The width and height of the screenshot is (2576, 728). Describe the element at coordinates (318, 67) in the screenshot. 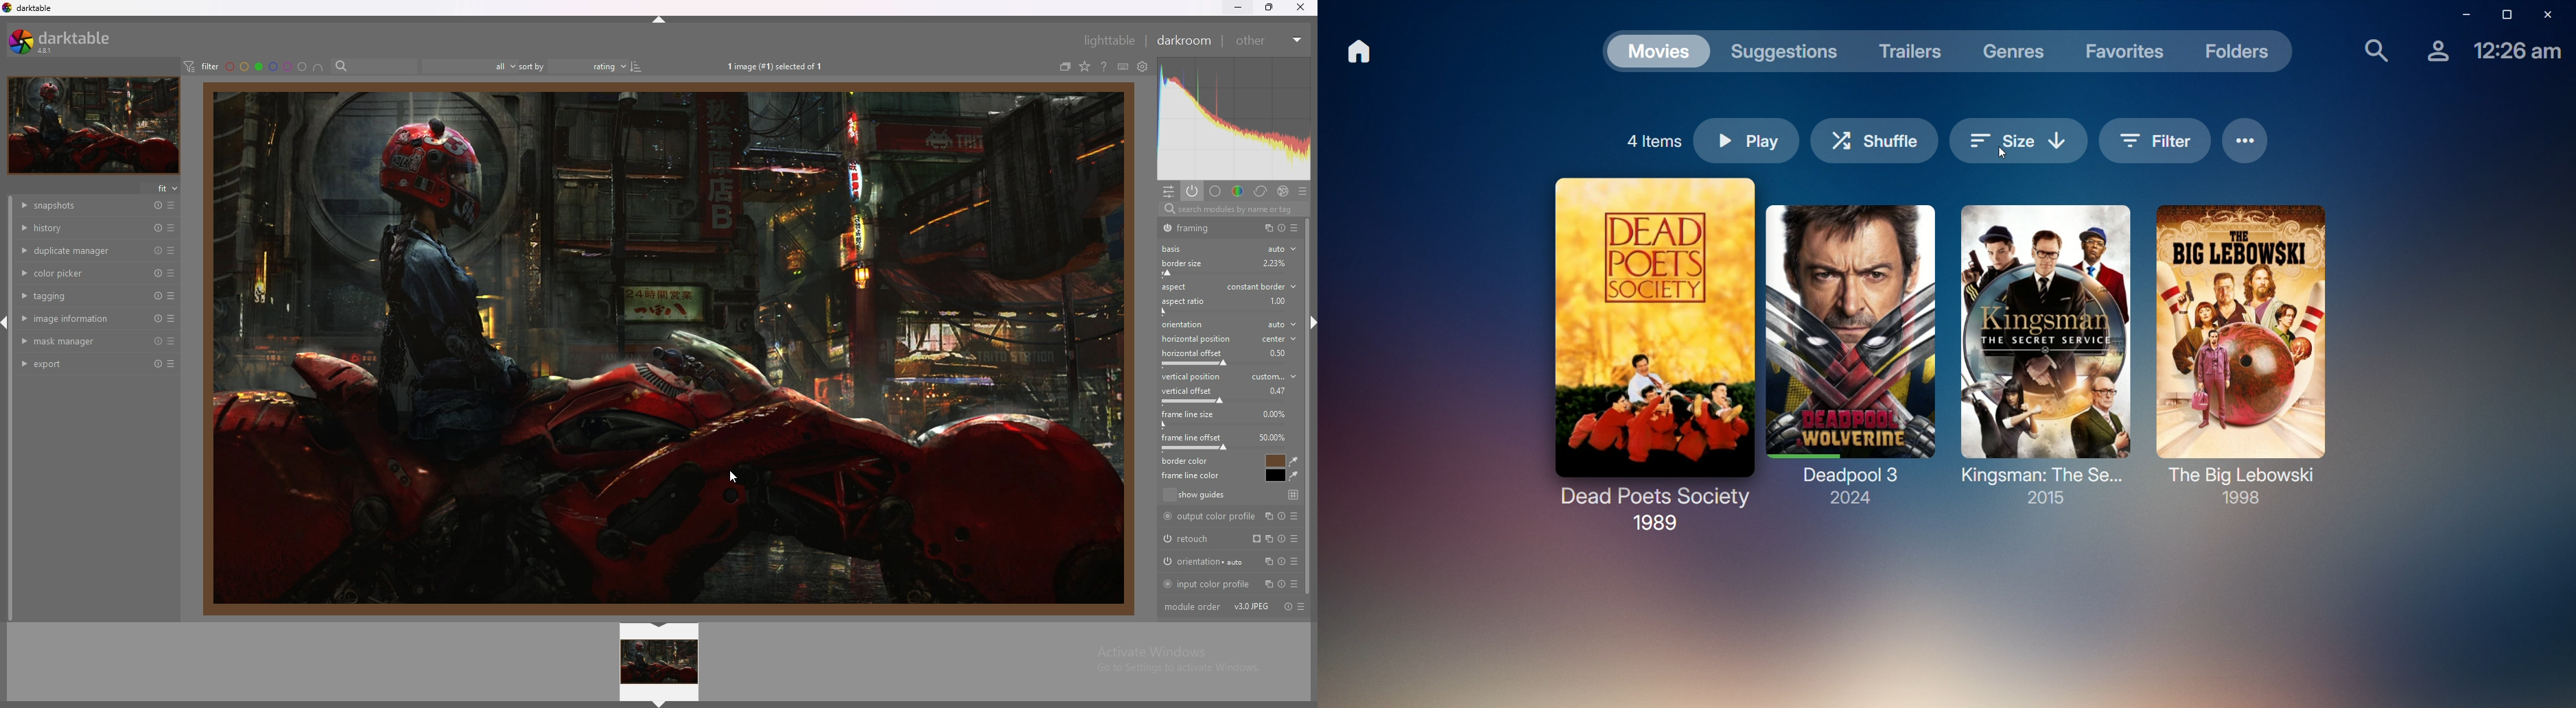

I see `images having all selected color labels` at that location.